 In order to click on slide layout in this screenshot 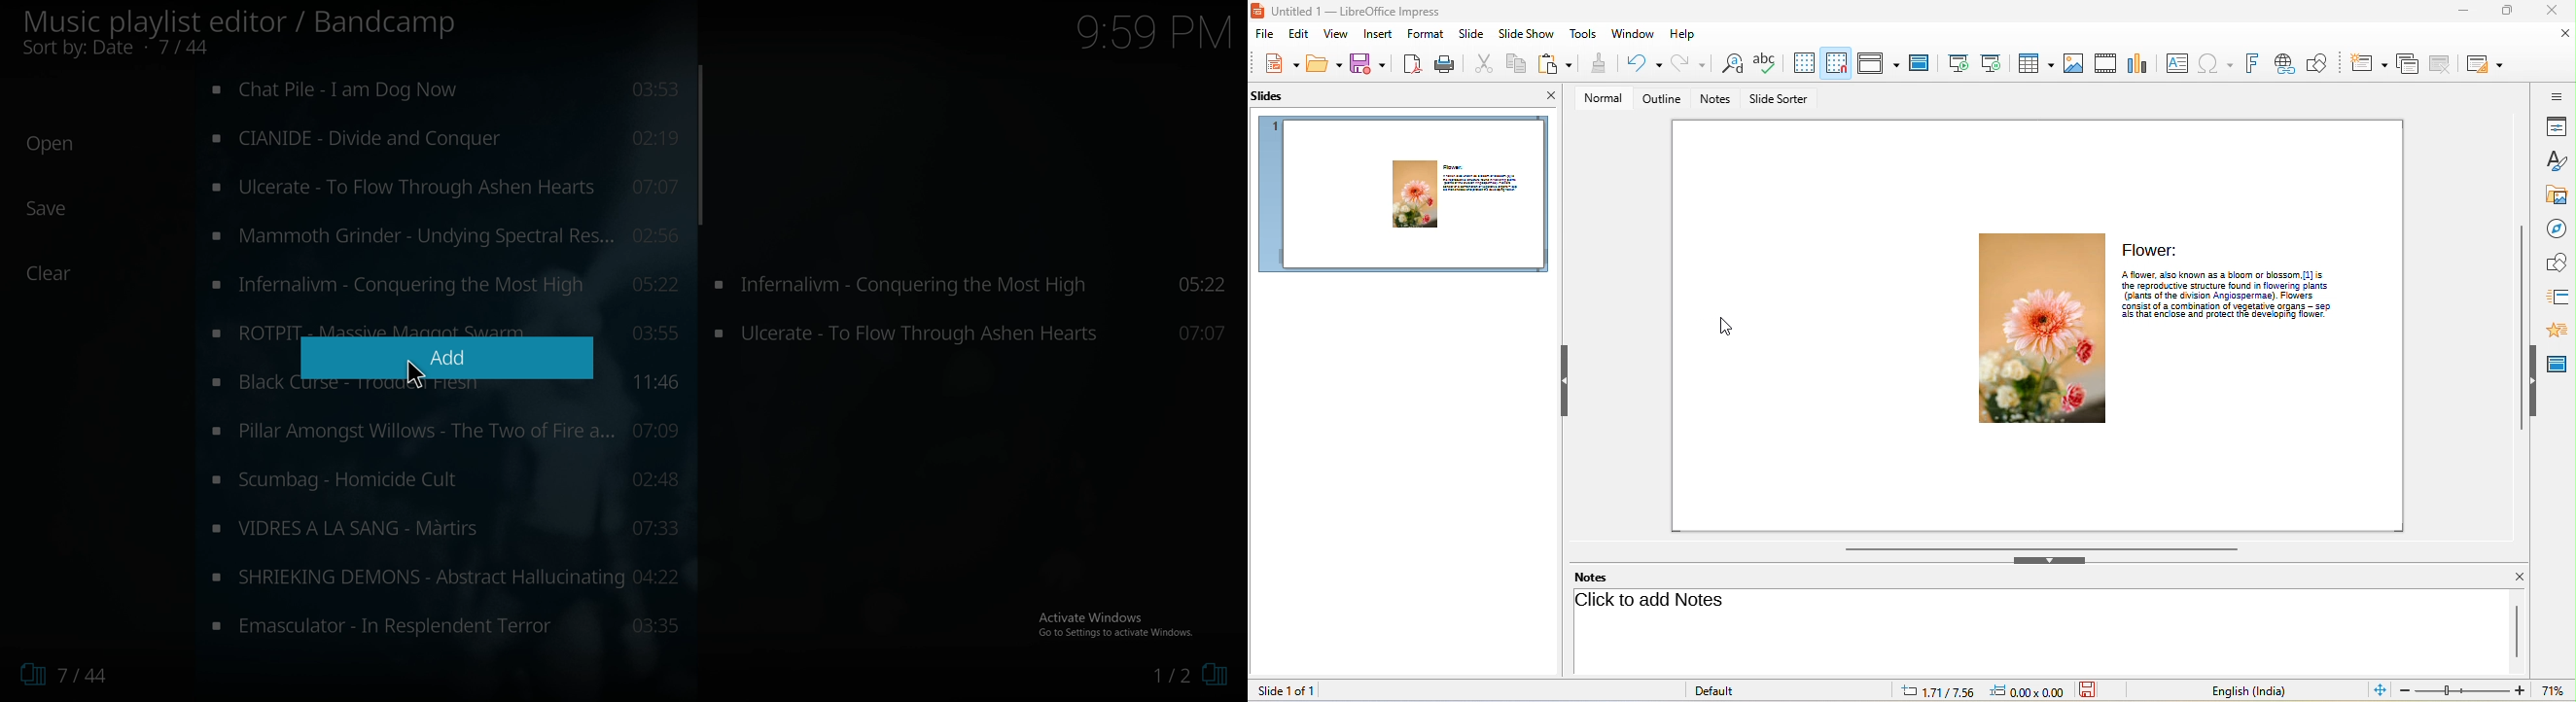, I will do `click(2485, 64)`.